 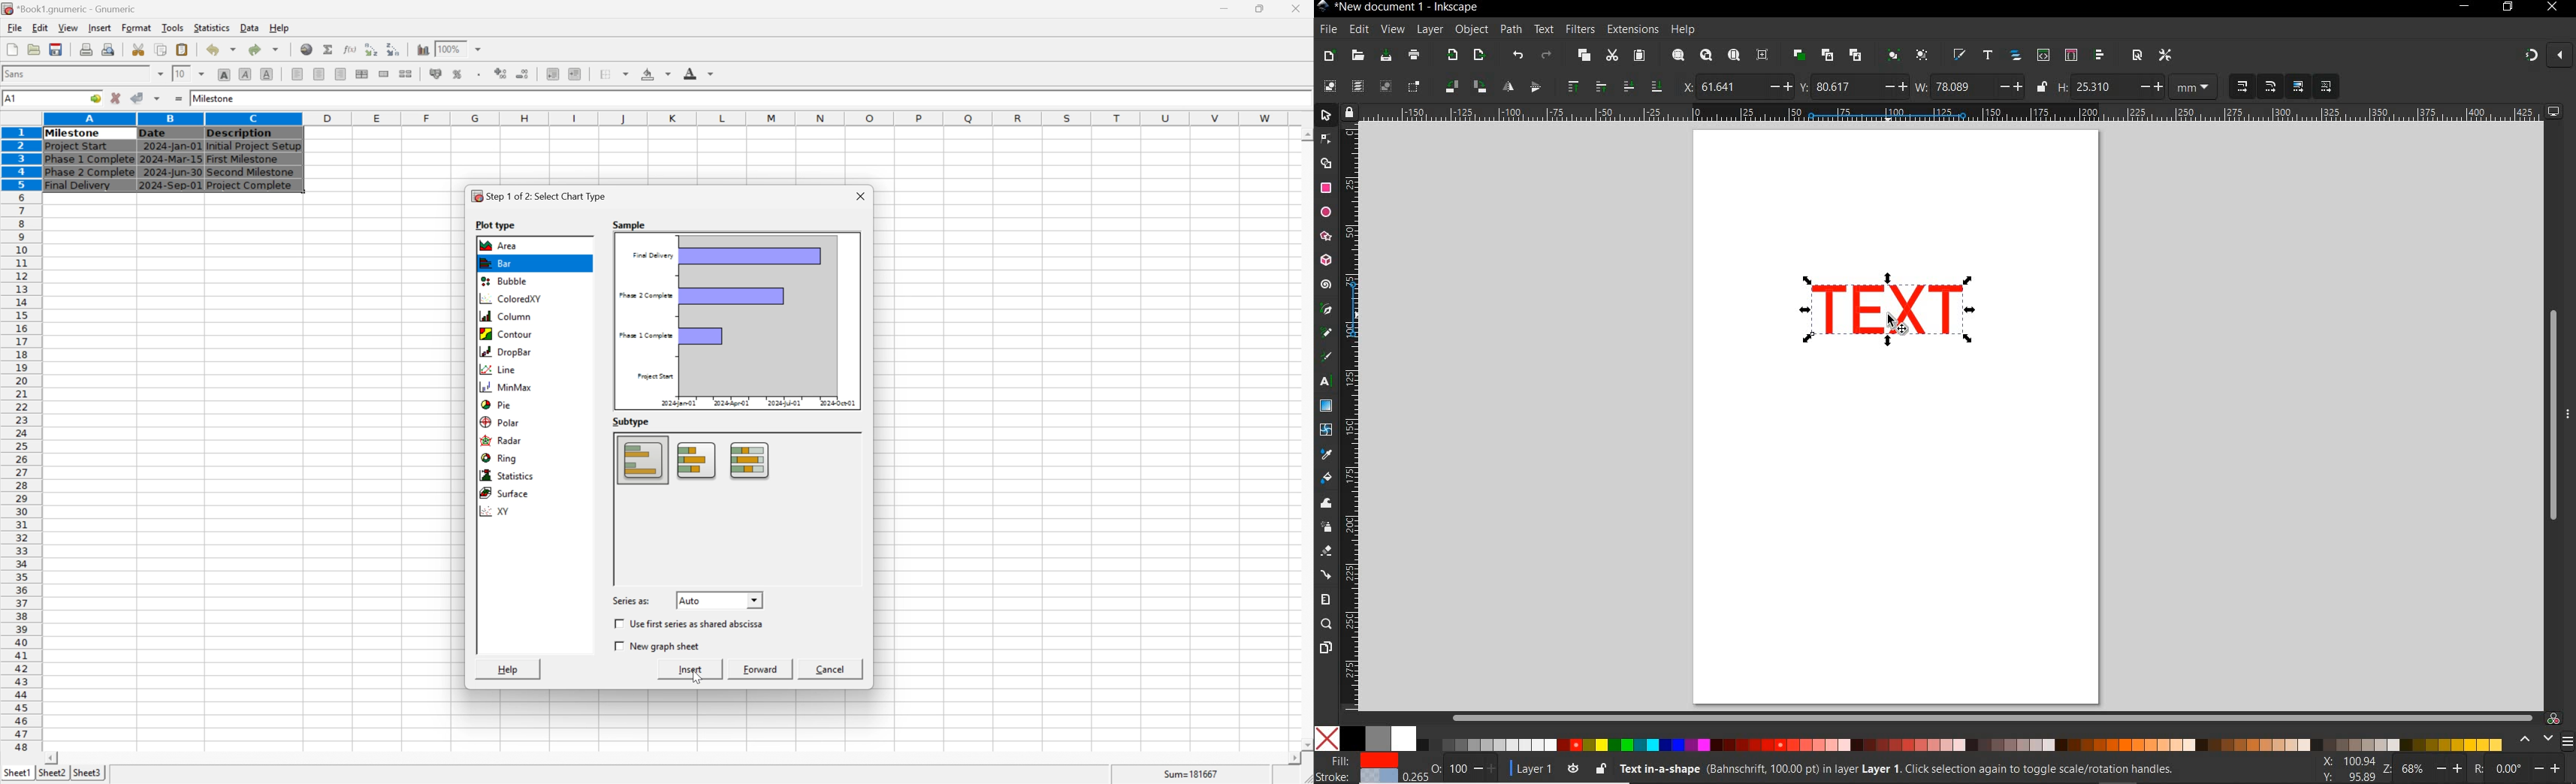 I want to click on help, so click(x=279, y=27).